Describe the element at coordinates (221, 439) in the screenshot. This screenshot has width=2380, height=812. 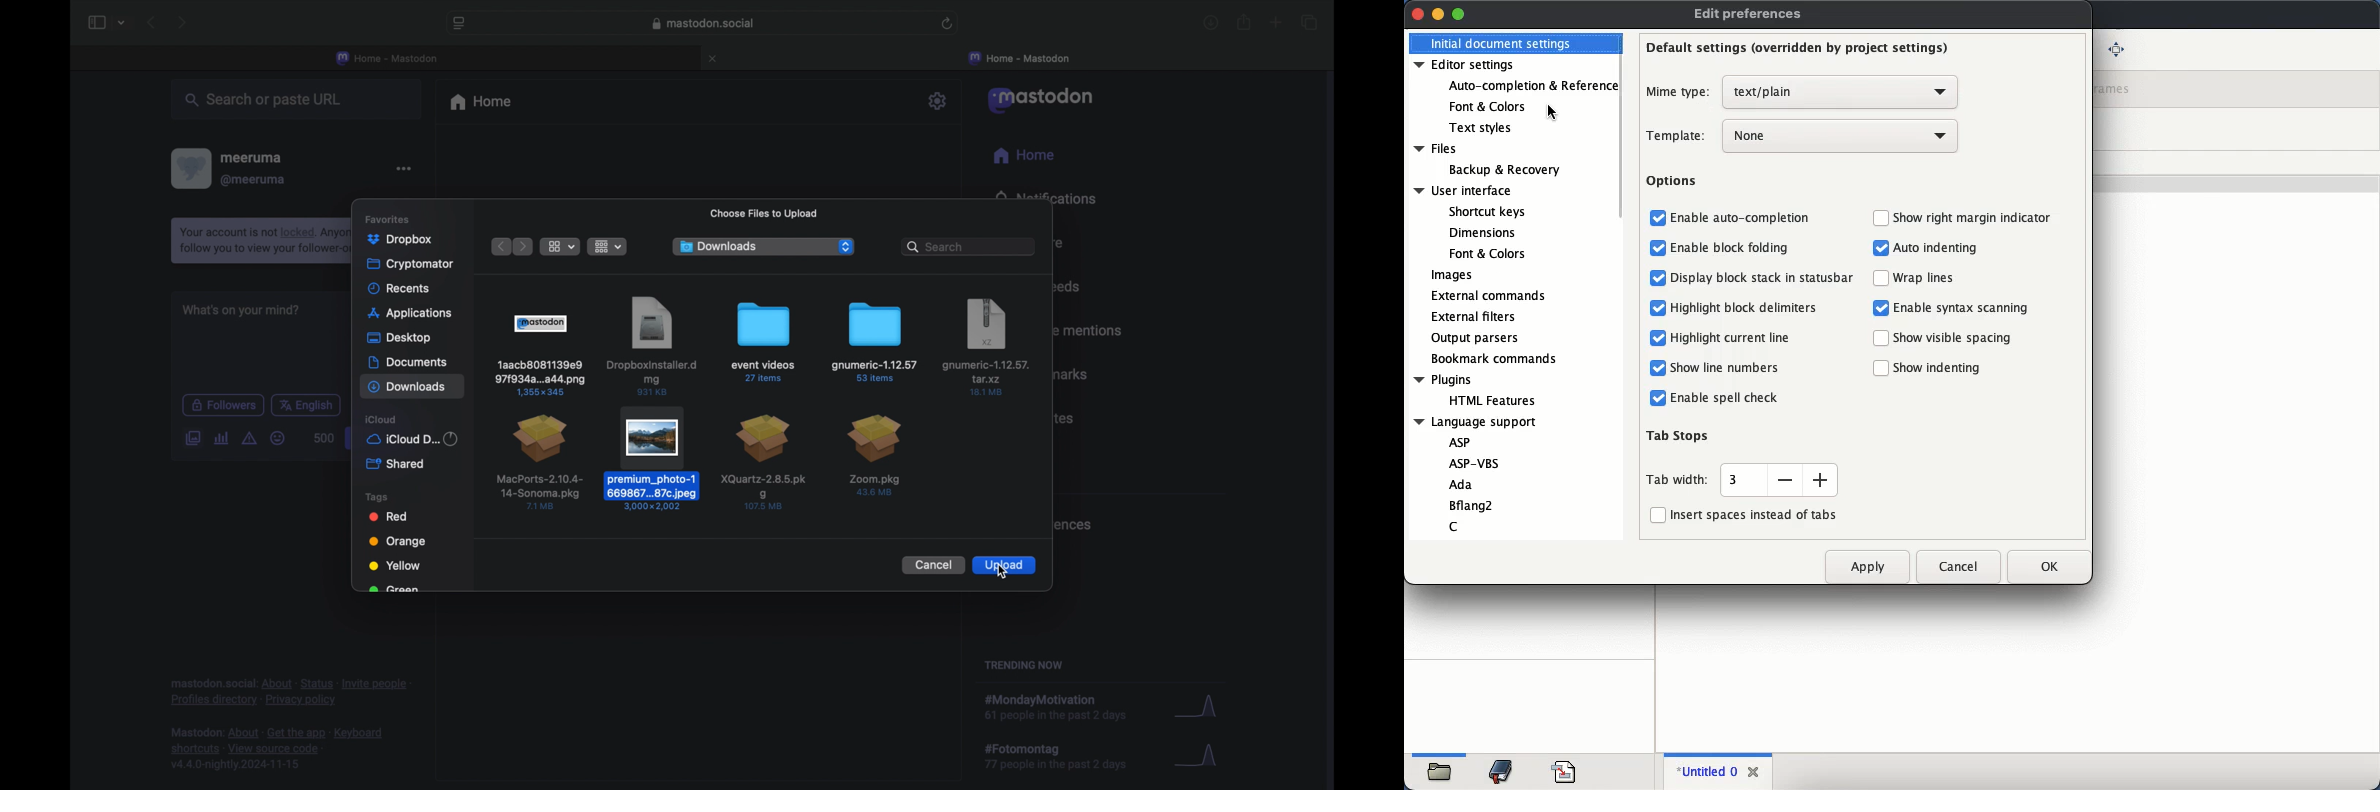
I see `add  poll` at that location.